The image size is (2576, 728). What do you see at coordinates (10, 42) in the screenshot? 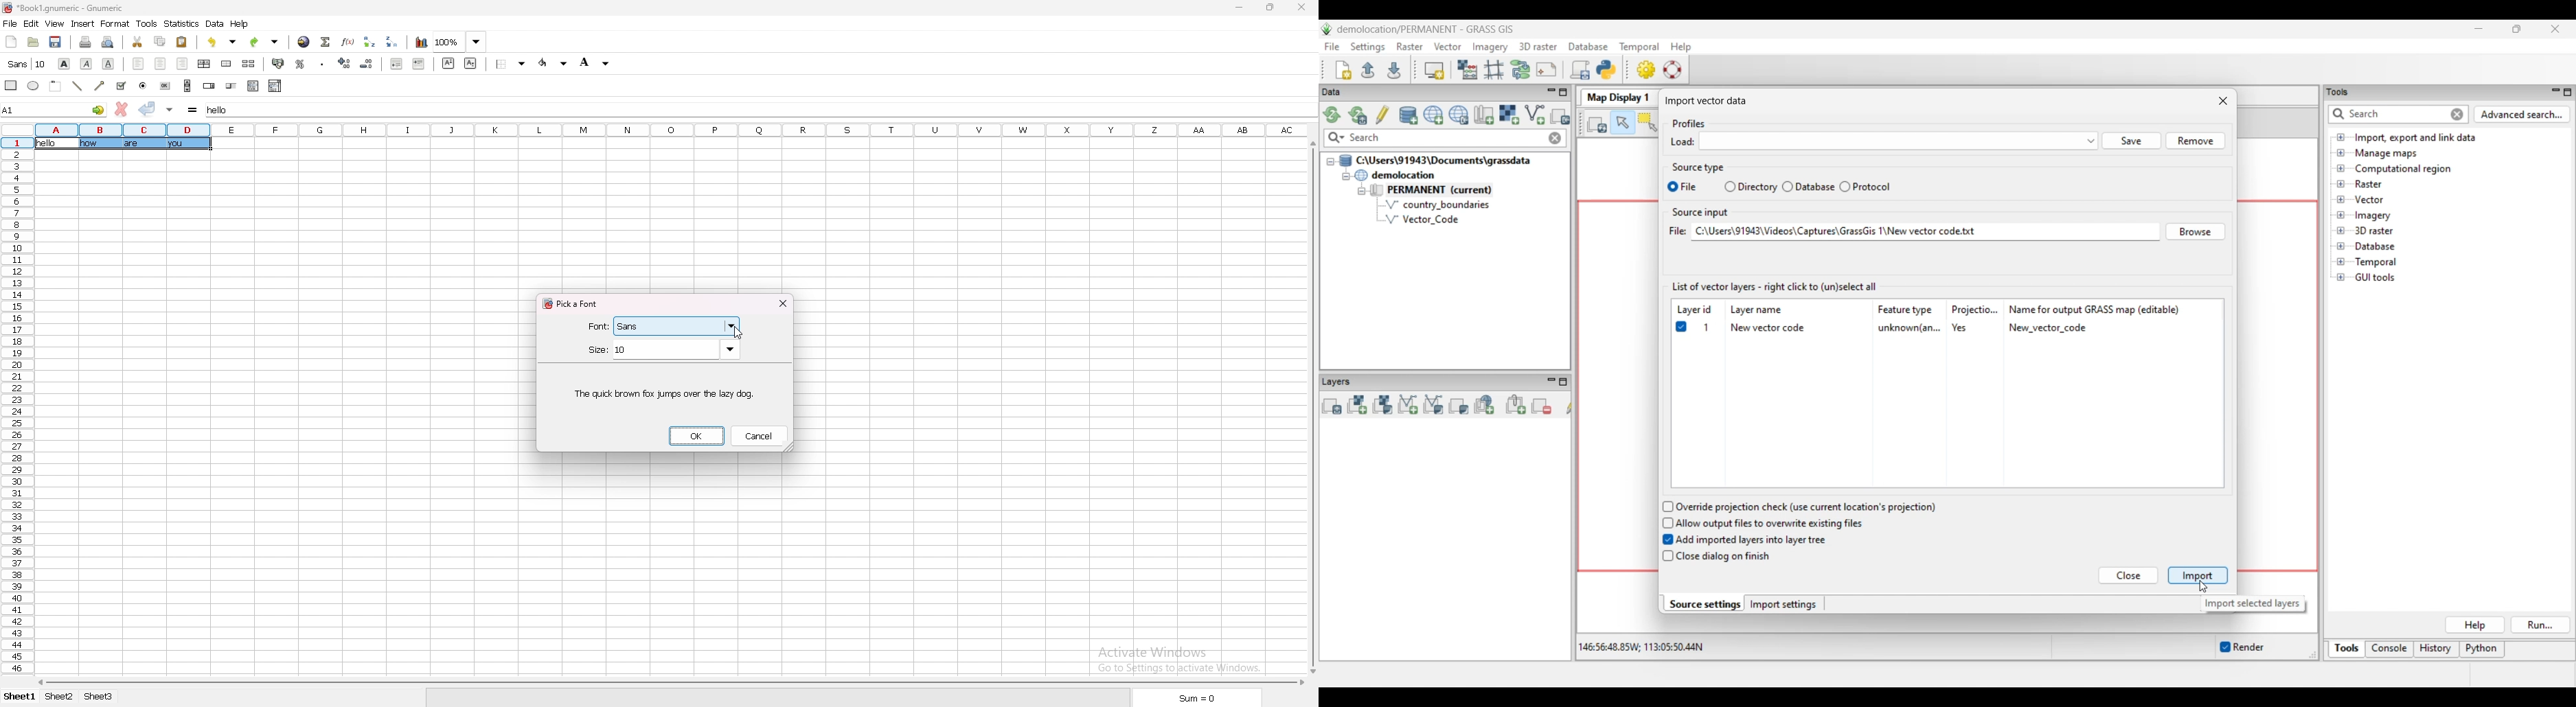
I see `new` at bounding box center [10, 42].